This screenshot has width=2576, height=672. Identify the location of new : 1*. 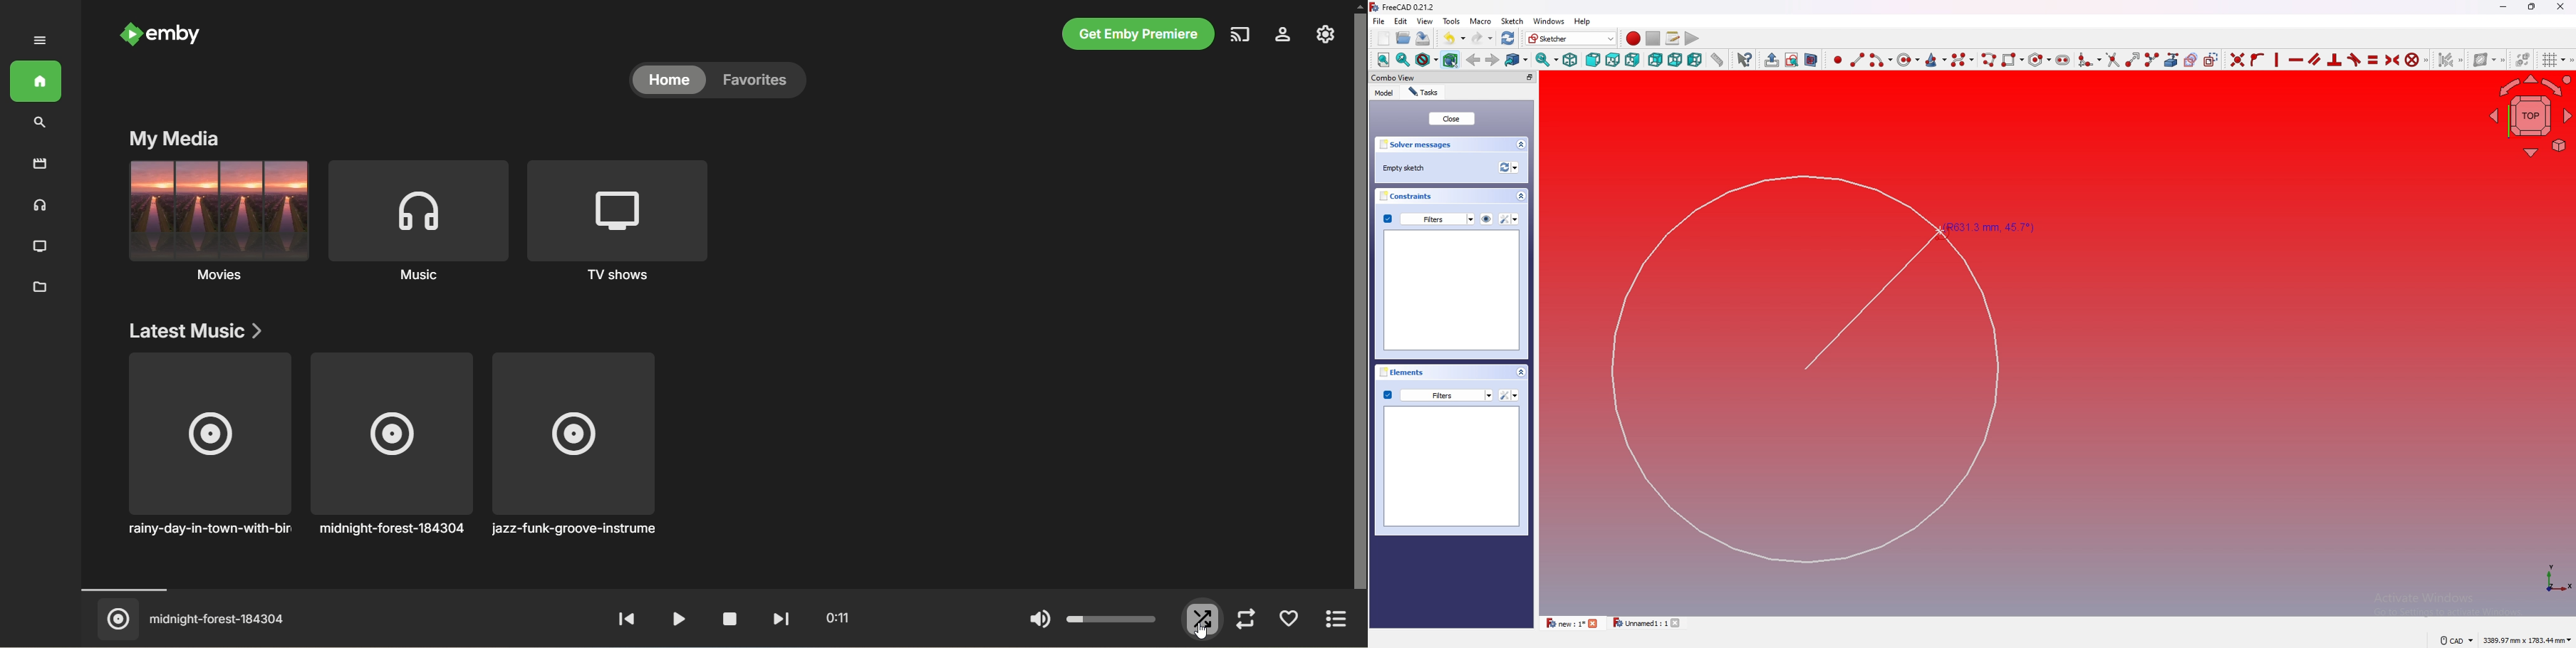
(1564, 623).